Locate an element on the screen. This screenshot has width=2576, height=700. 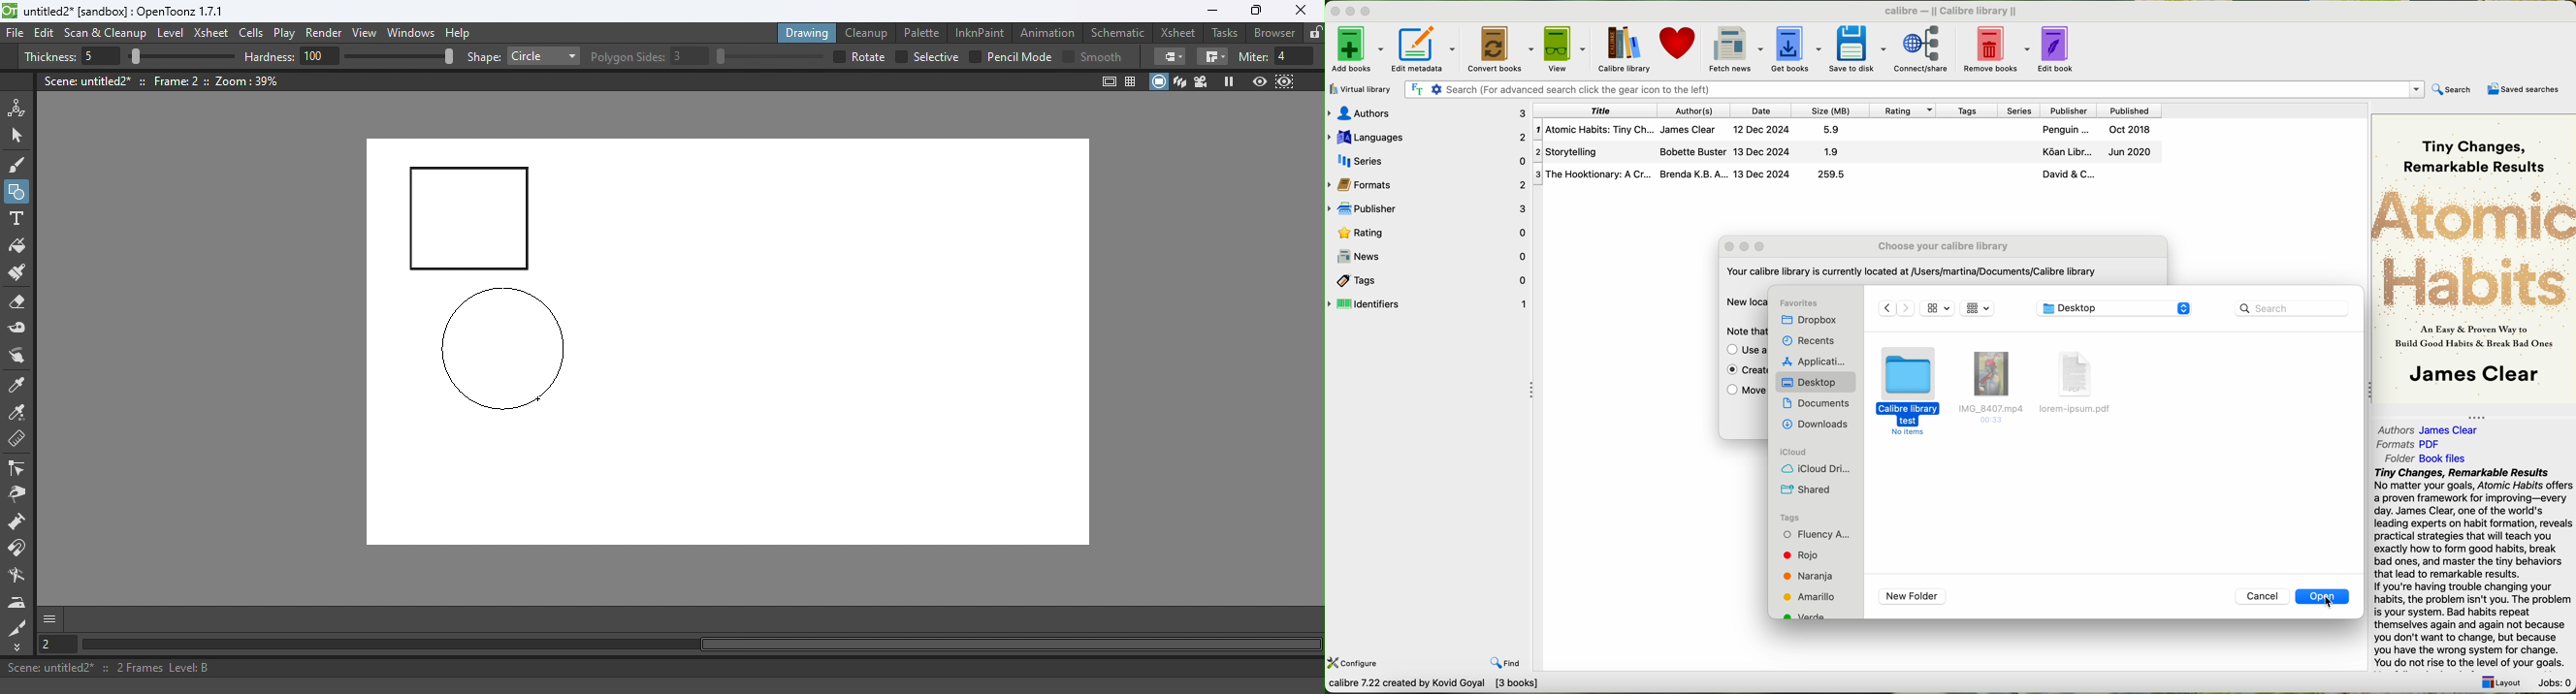
icloud drive is located at coordinates (1816, 469).